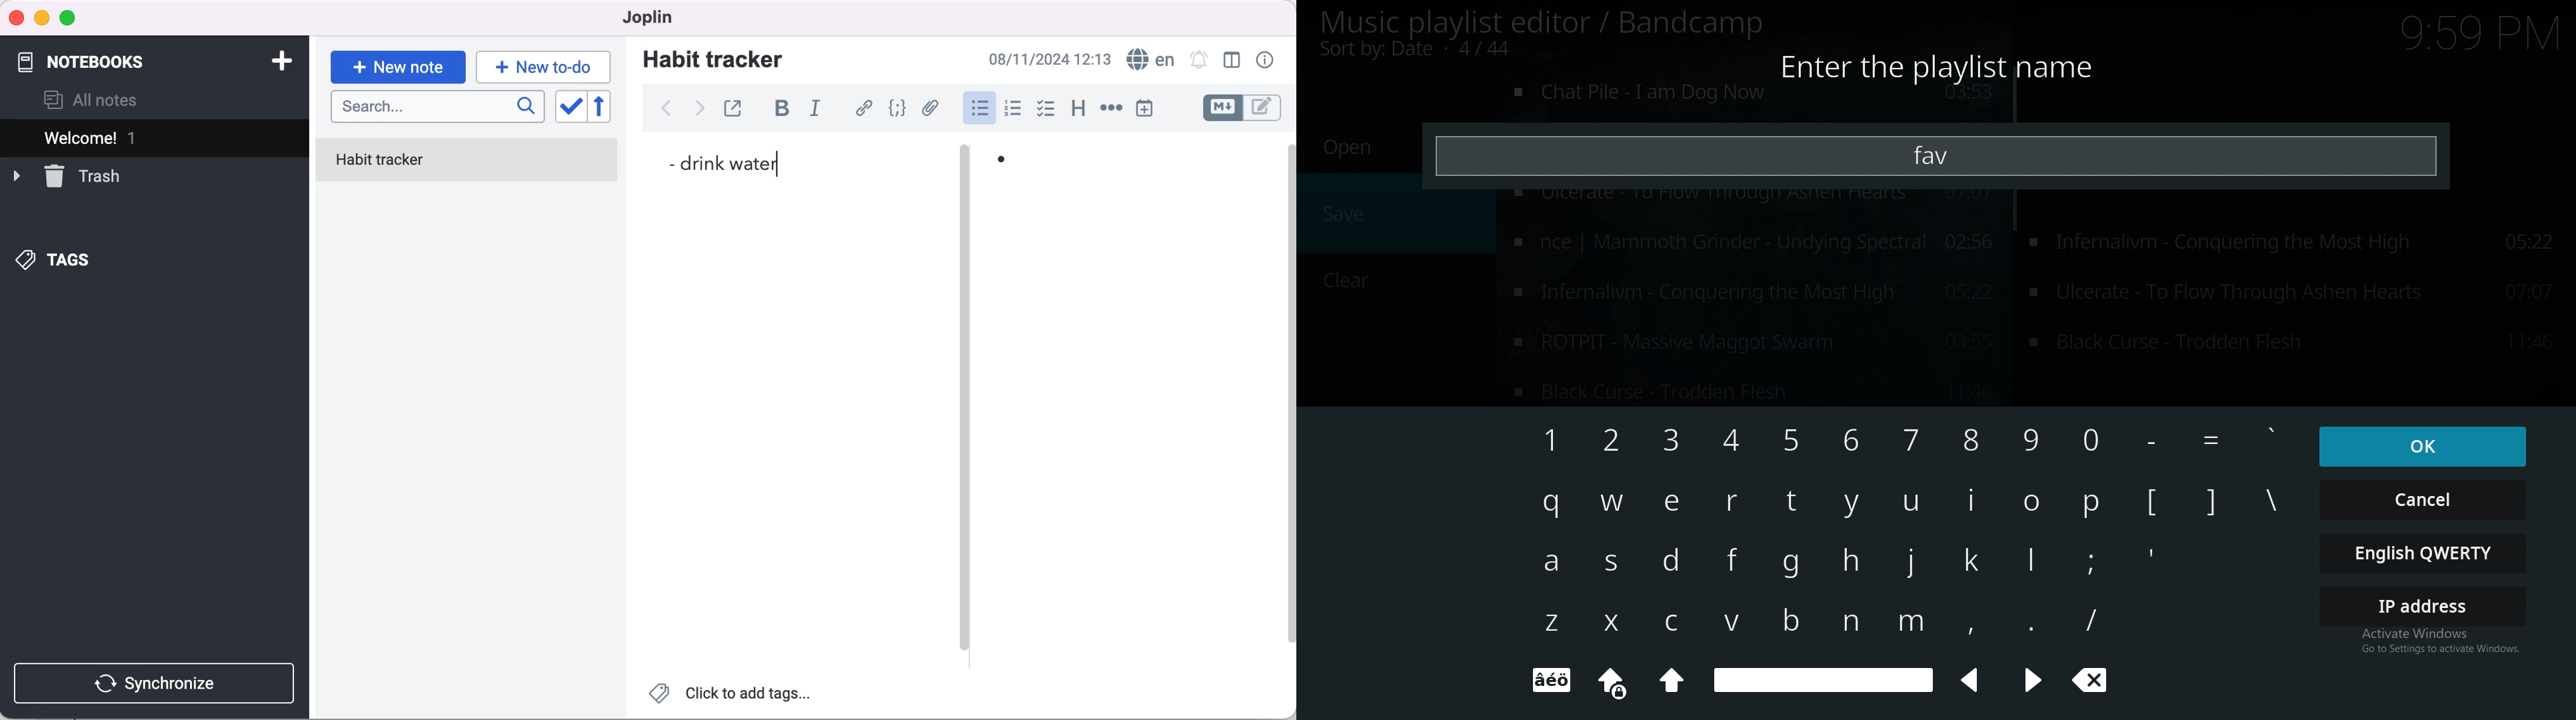  I want to click on Sort by: Date • 5/44, so click(1438, 51).